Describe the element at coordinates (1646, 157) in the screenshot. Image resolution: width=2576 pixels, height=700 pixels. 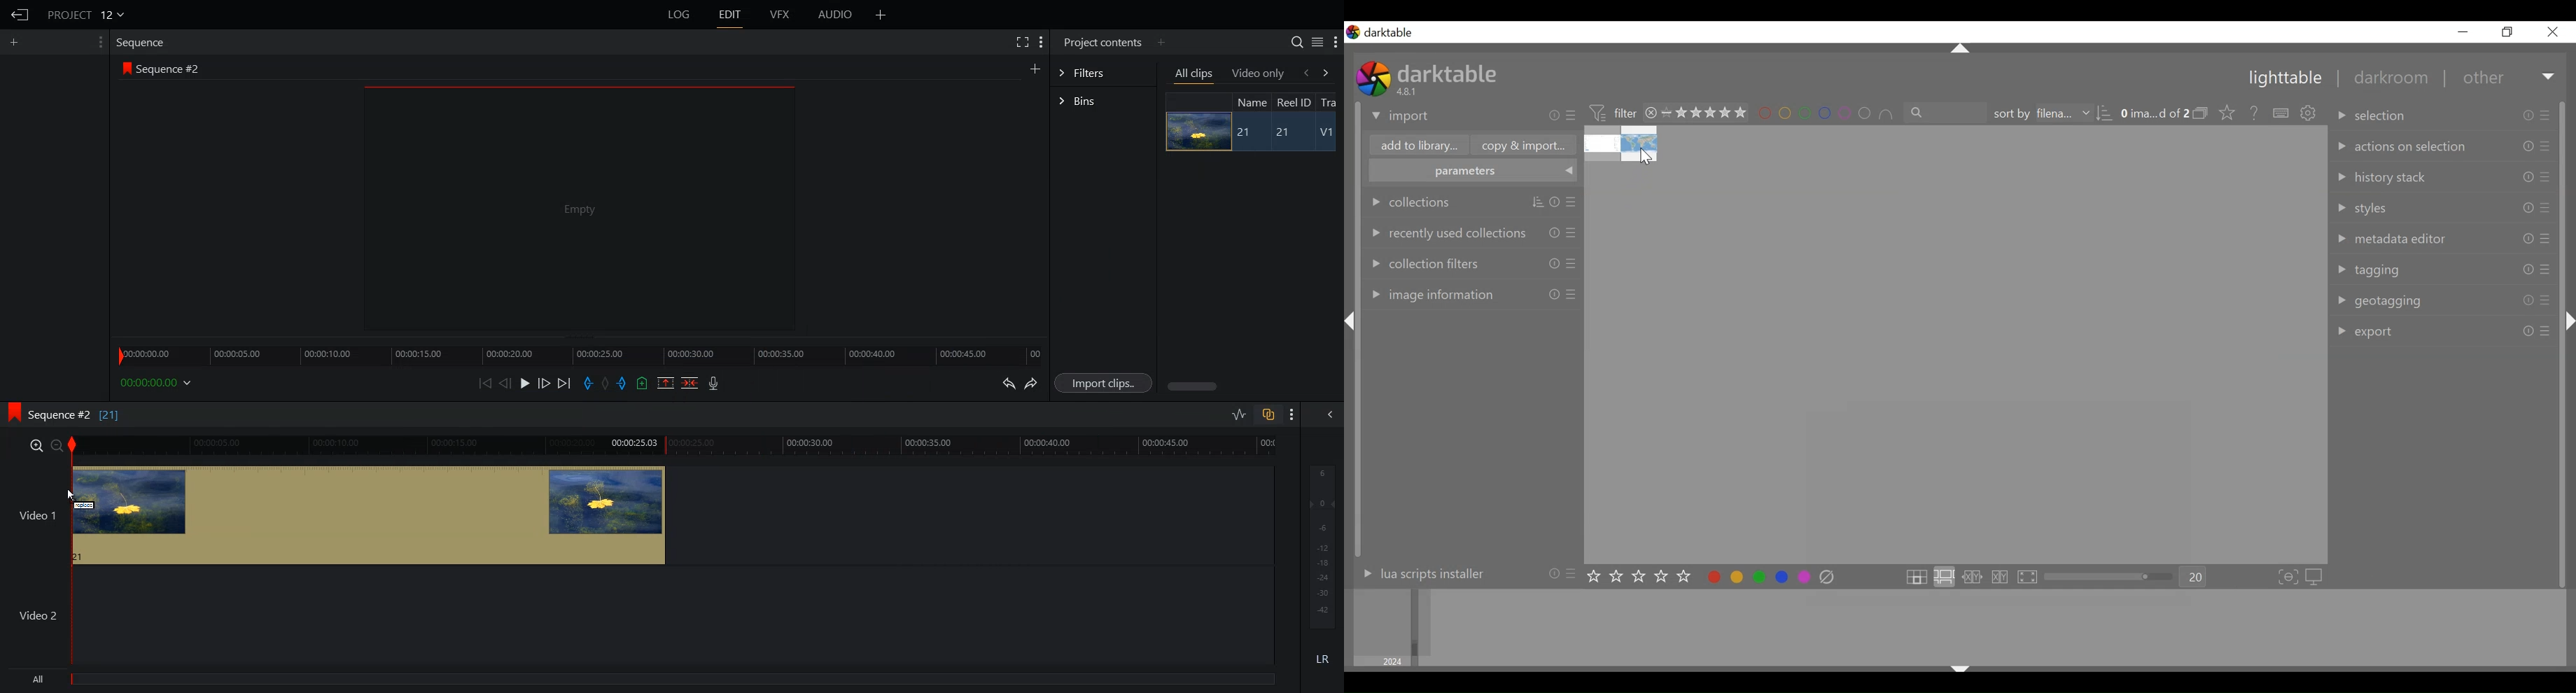
I see `Cursor` at that location.